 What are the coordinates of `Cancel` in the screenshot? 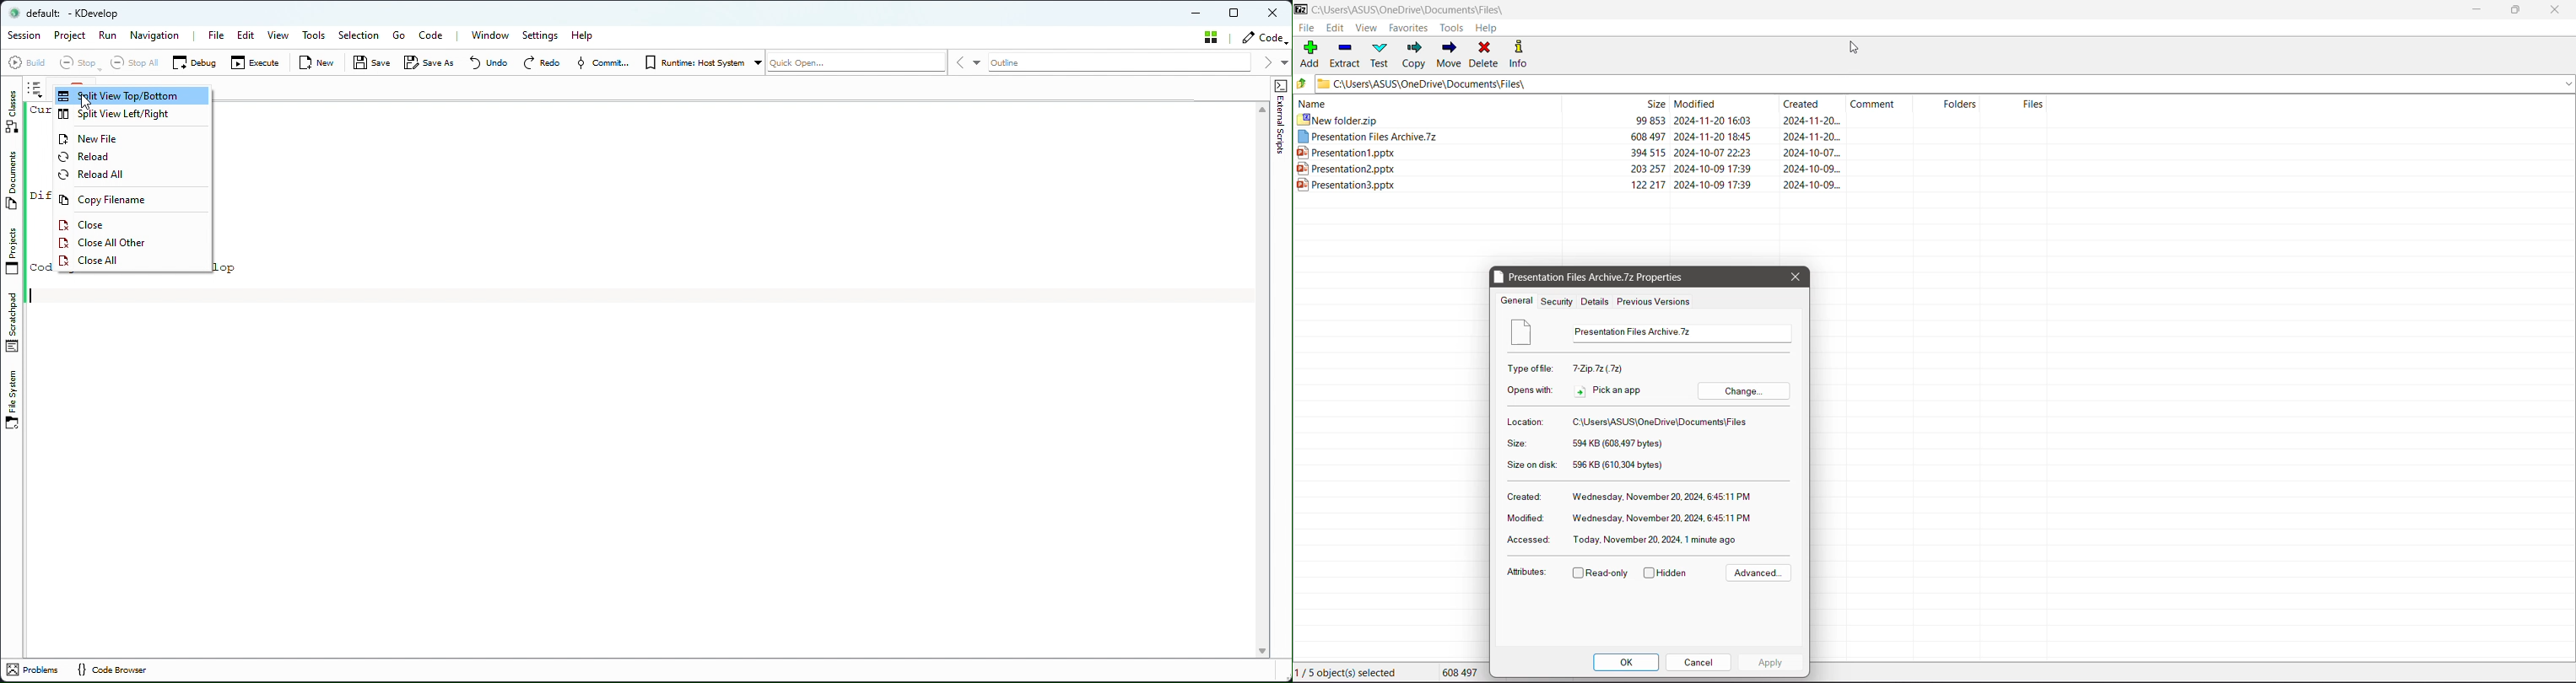 It's located at (1700, 662).